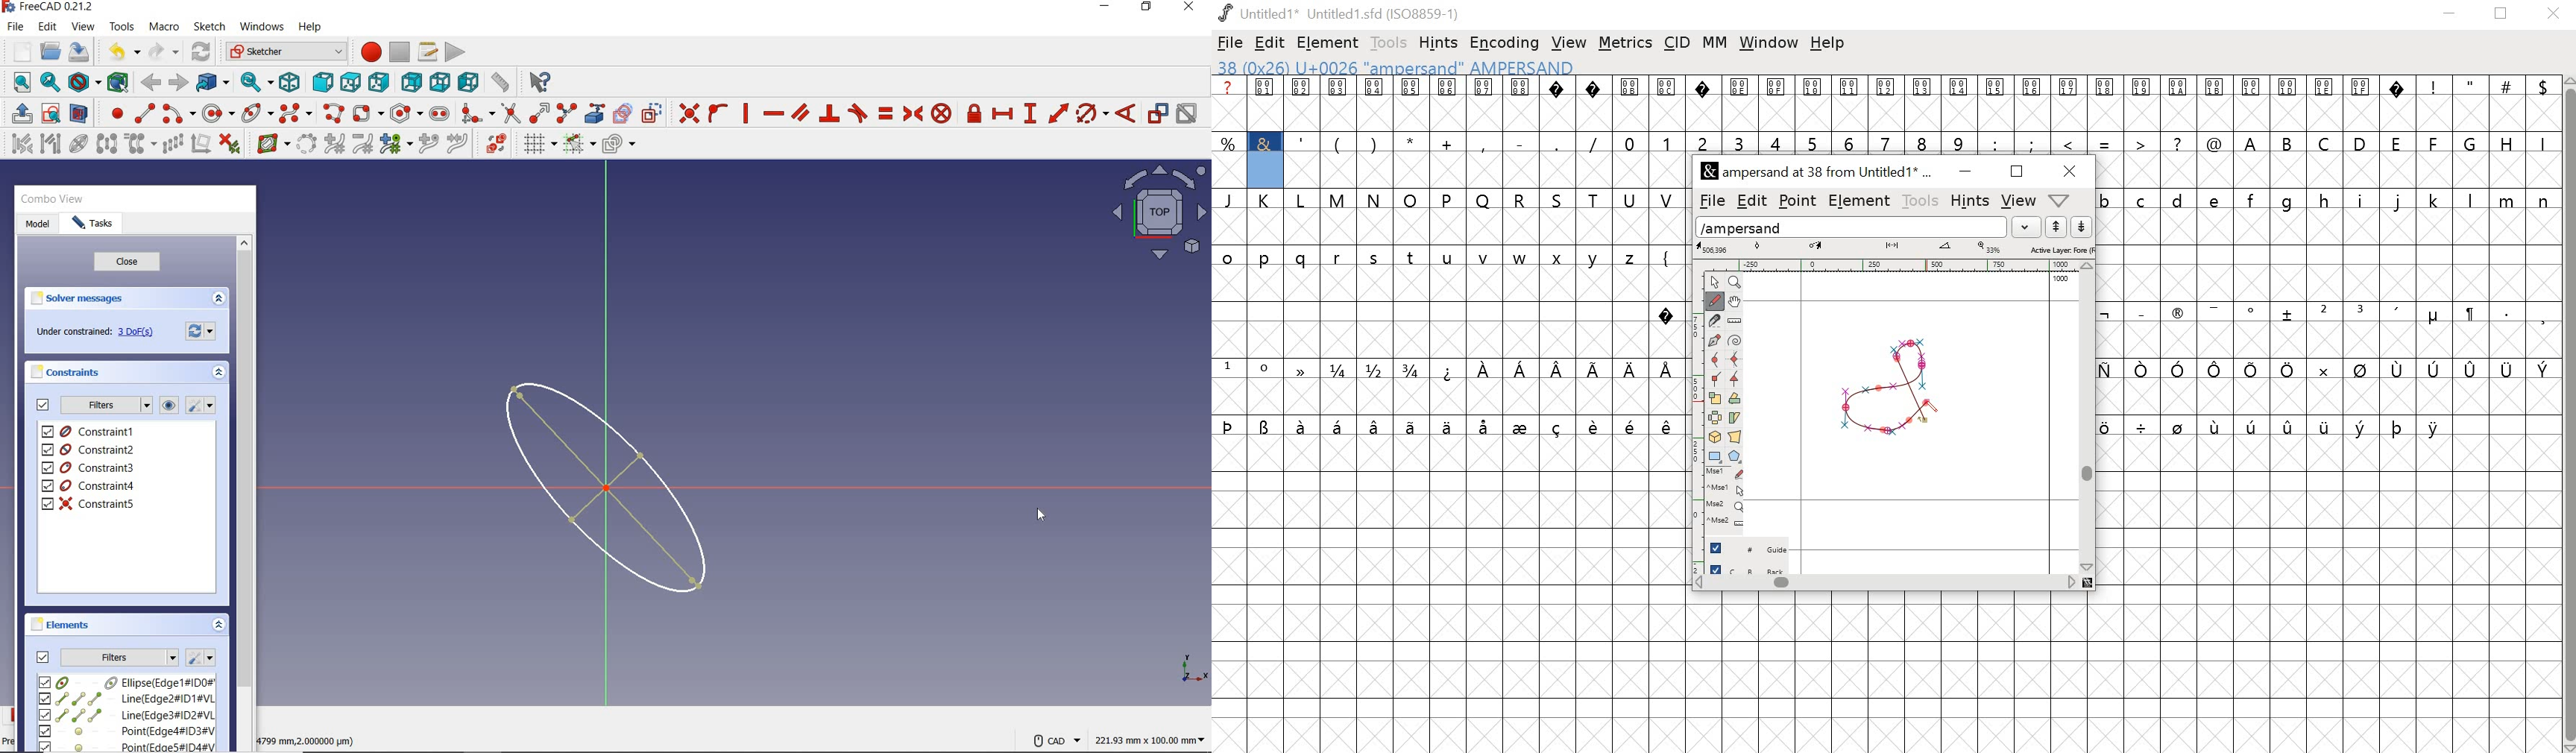 The image size is (2576, 756). Describe the element at coordinates (1736, 300) in the screenshot. I see `scroll by hand` at that location.